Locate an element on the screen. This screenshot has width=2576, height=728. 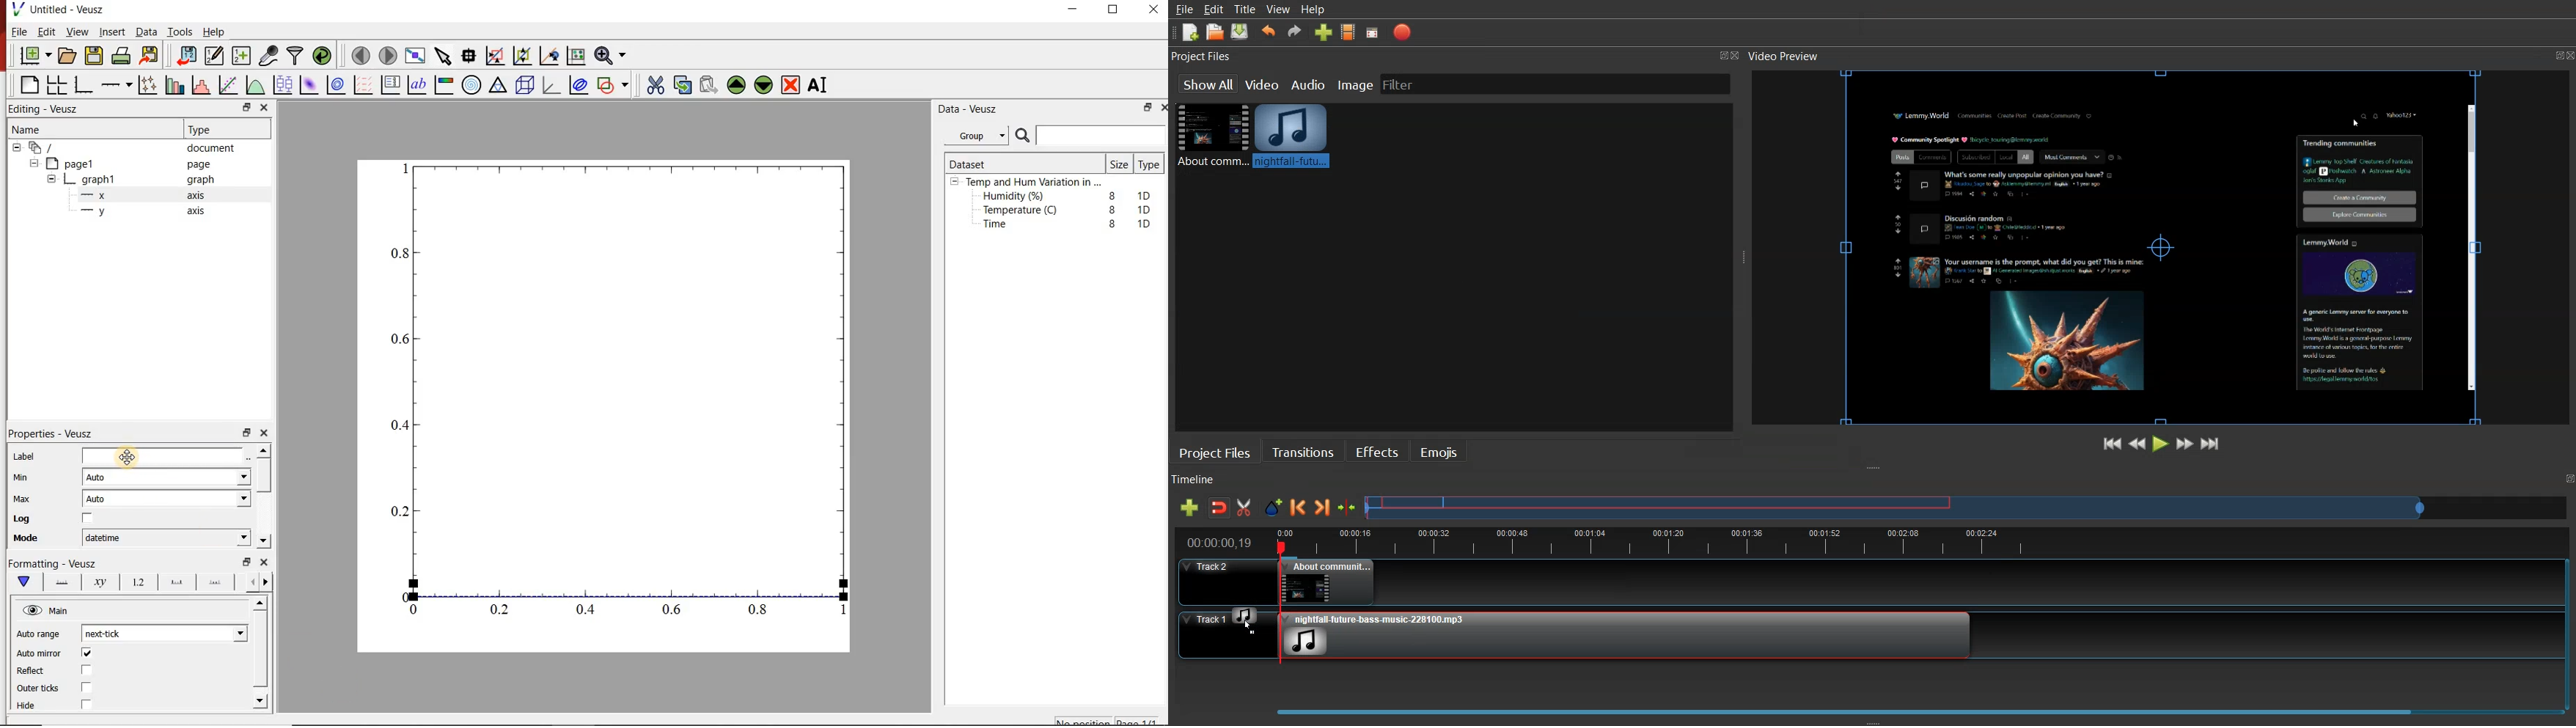
select items from the graph or scroll is located at coordinates (444, 58).